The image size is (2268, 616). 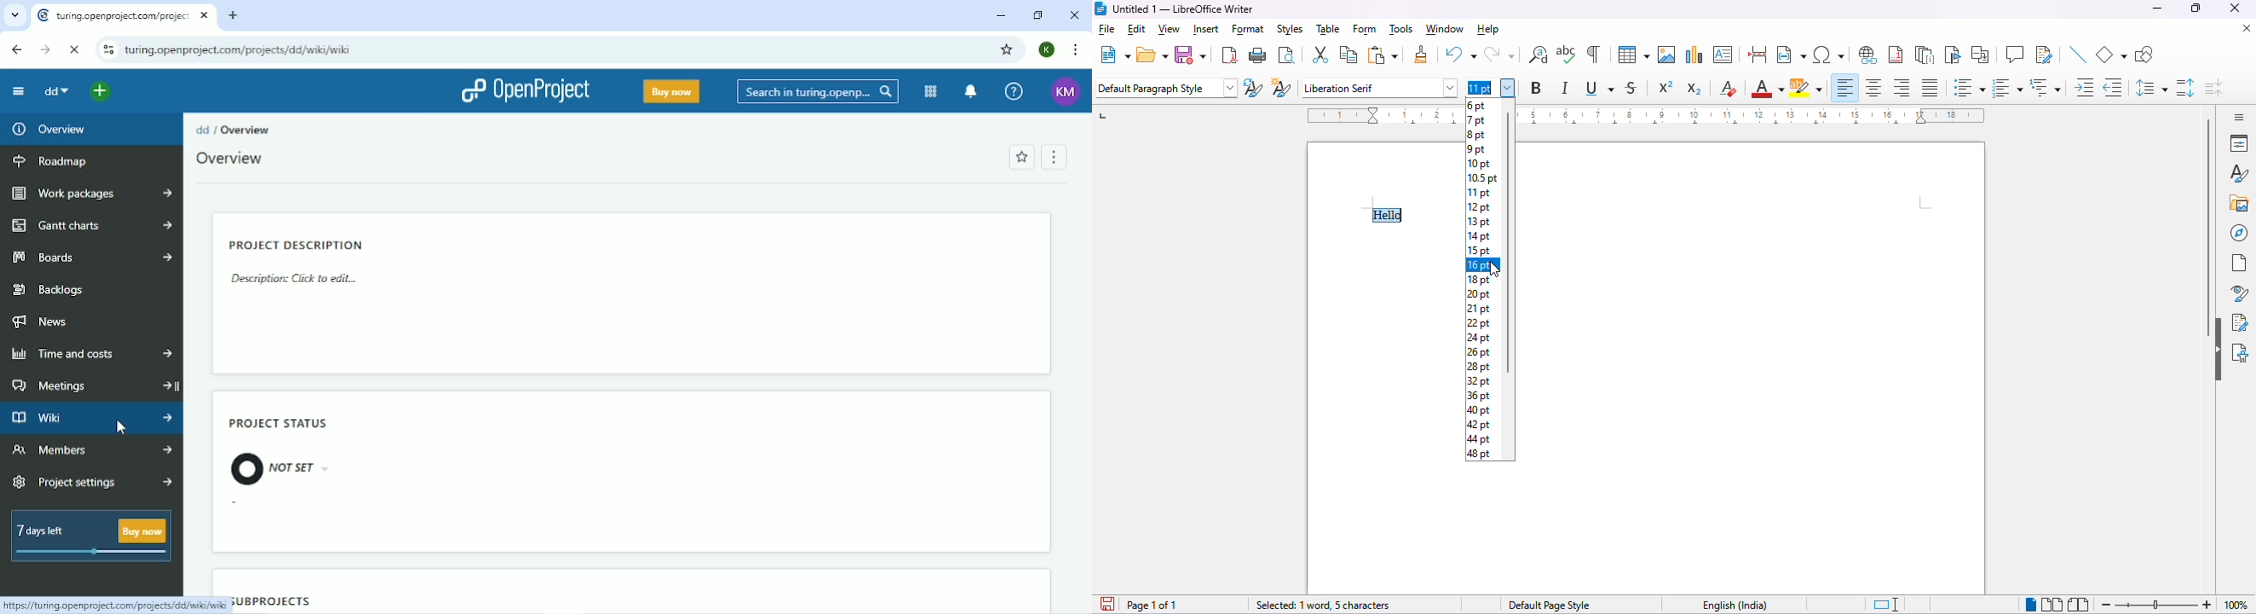 What do you see at coordinates (1477, 455) in the screenshot?
I see `48 pt` at bounding box center [1477, 455].